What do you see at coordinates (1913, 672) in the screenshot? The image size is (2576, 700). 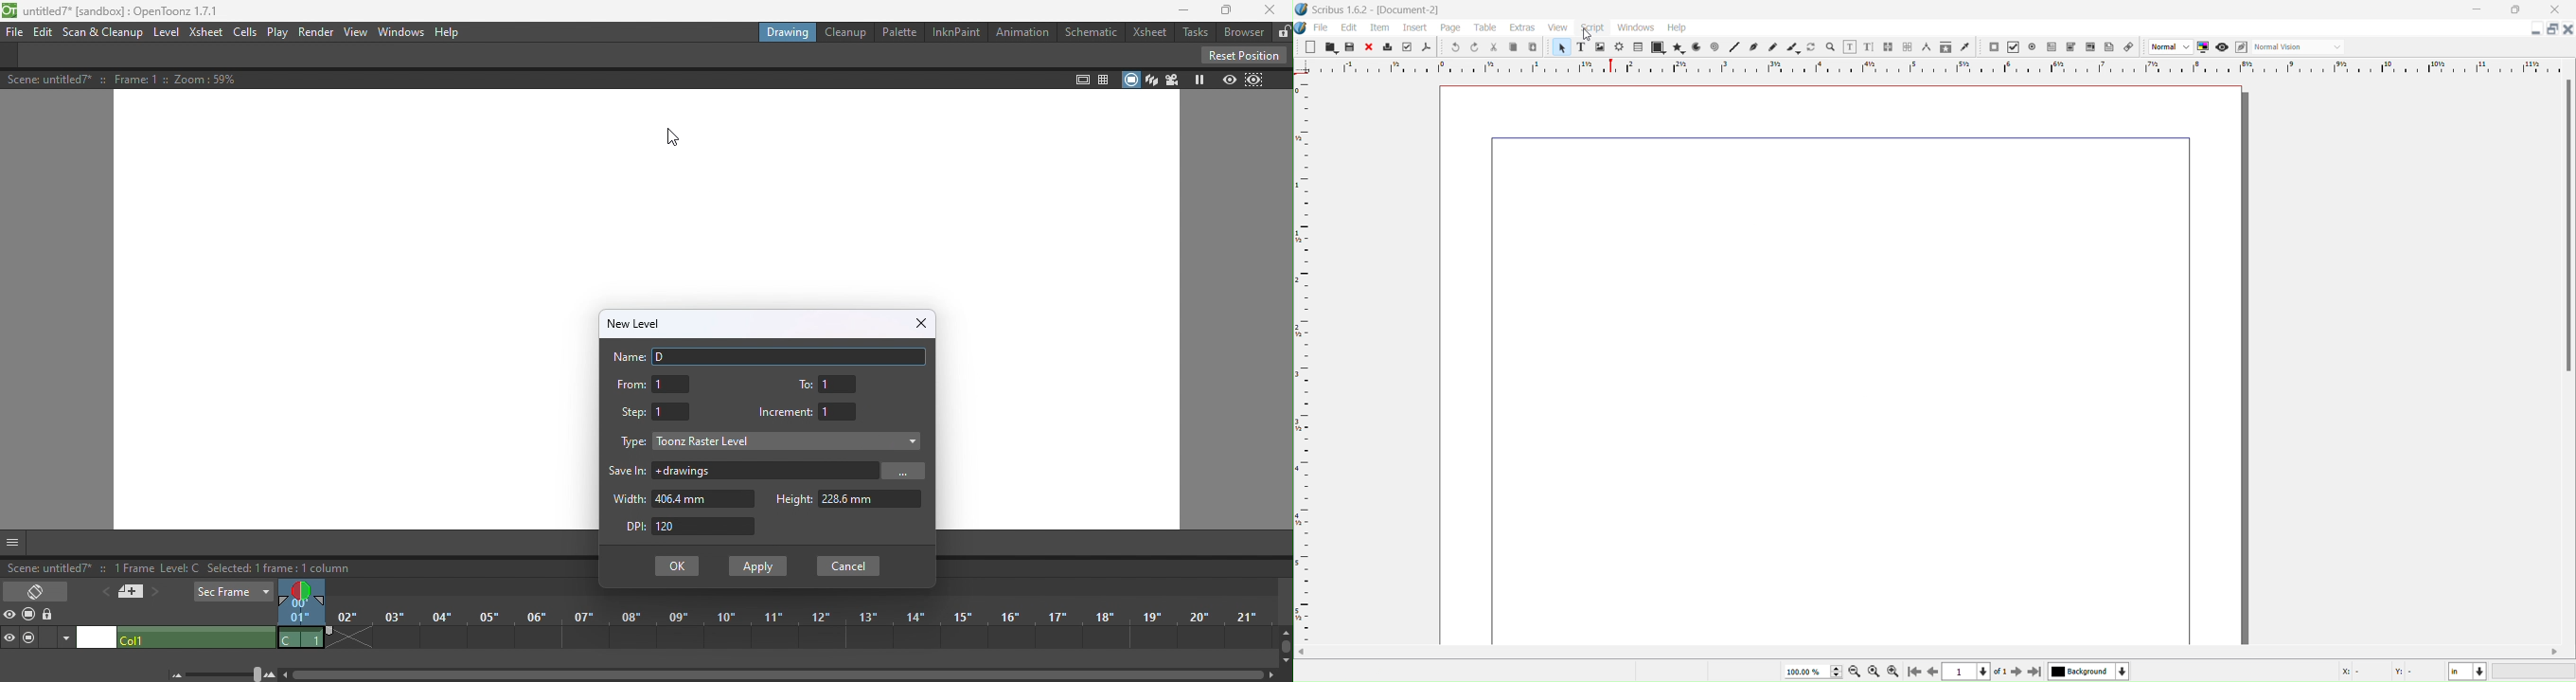 I see `Go to the first page` at bounding box center [1913, 672].